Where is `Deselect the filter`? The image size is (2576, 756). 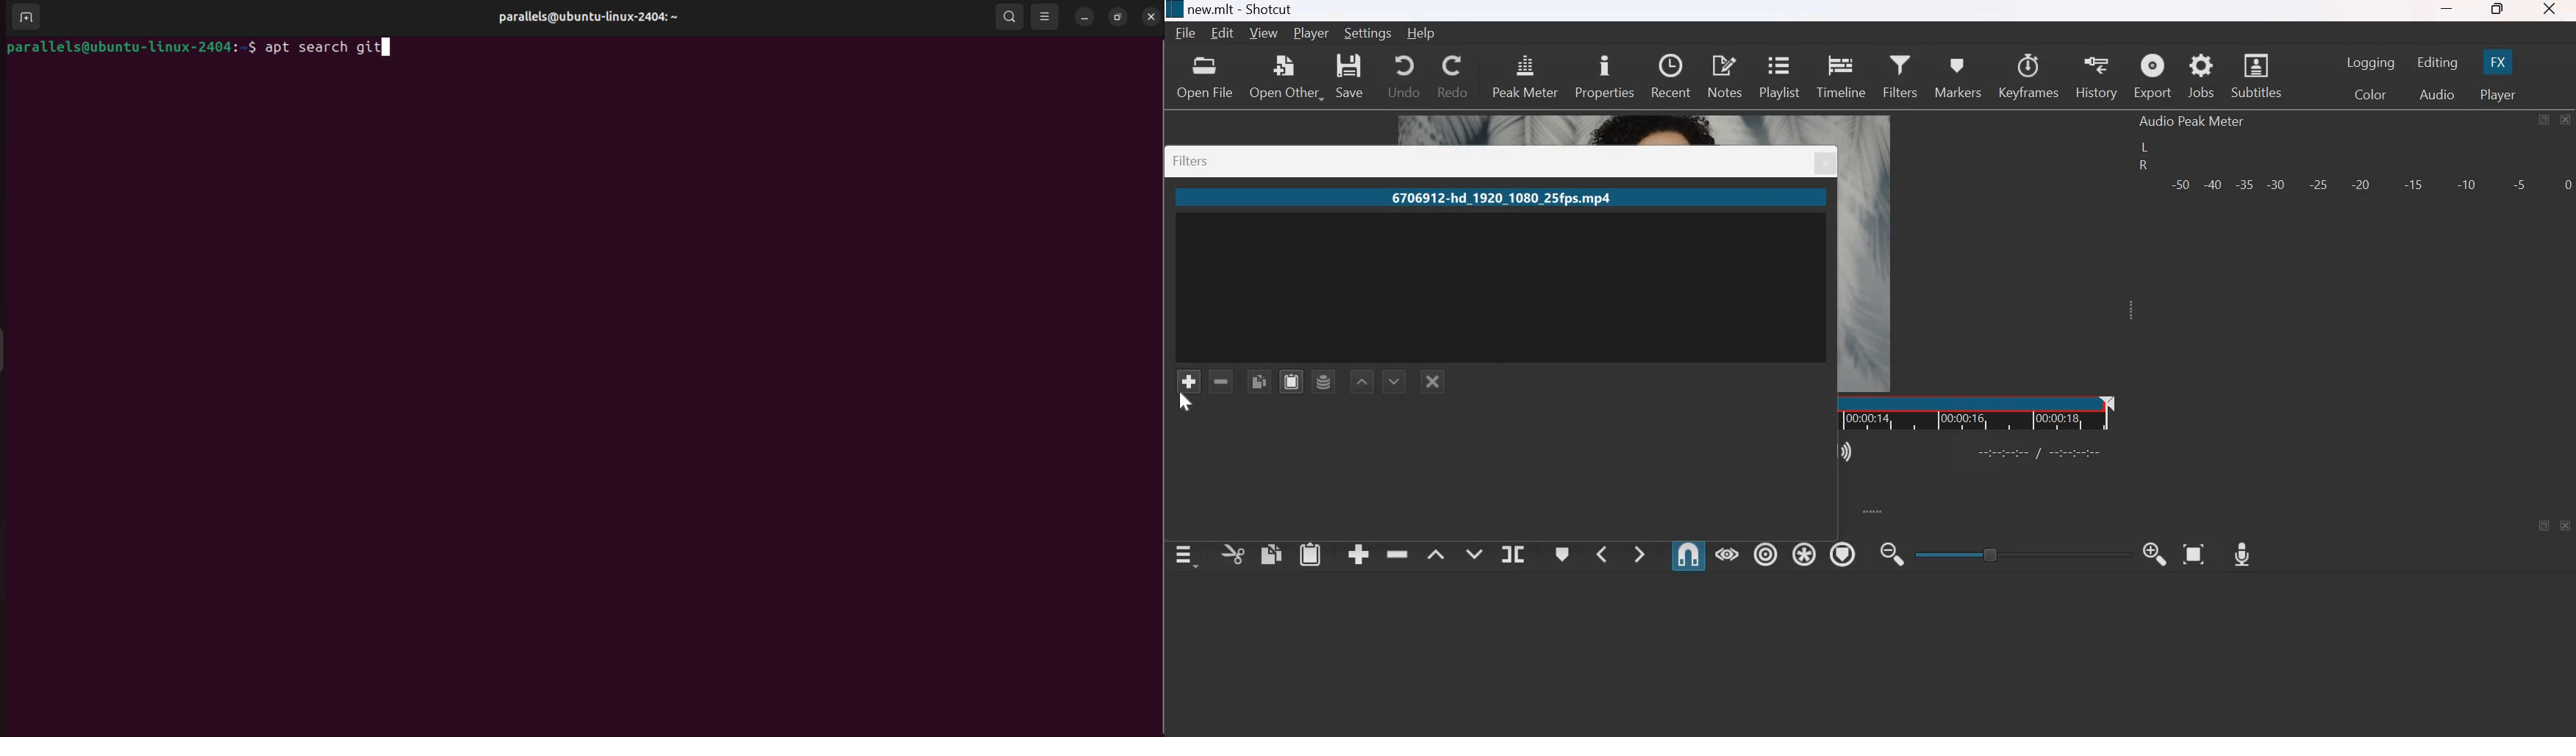 Deselect the filter is located at coordinates (1433, 381).